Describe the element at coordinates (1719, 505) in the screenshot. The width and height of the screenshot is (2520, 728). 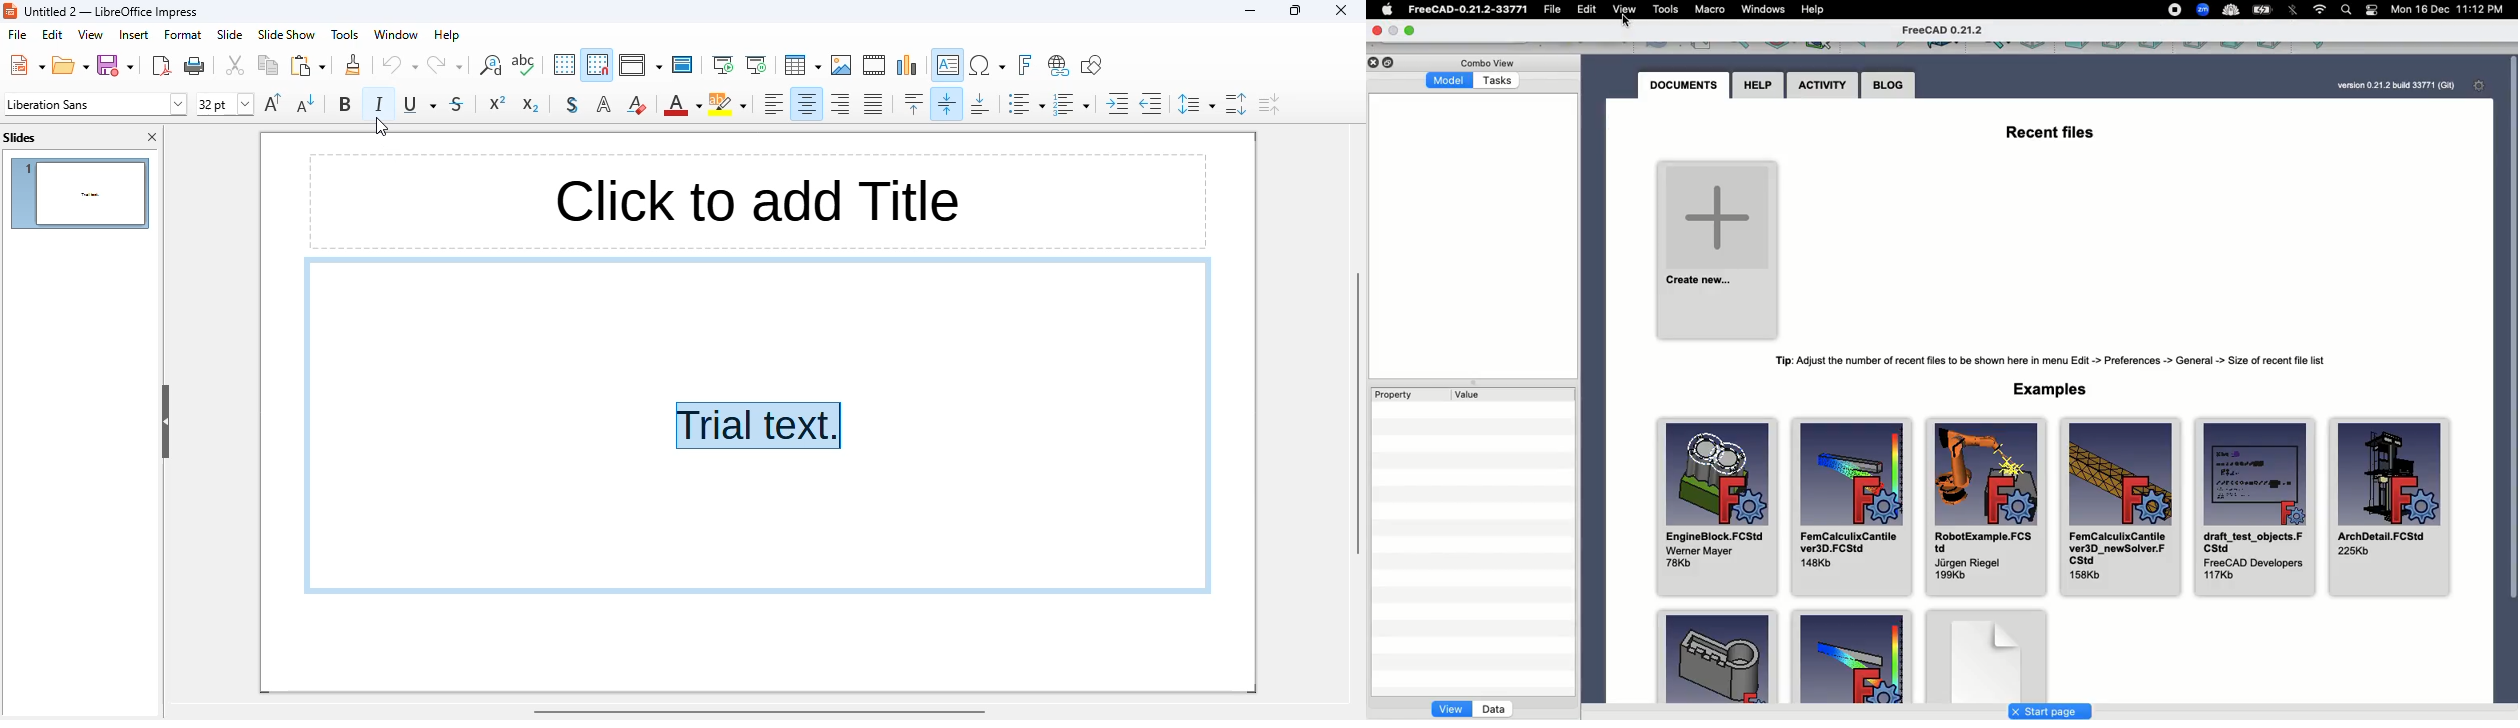
I see `EngineBlock.FCStd Werner Mayer 78Kb` at that location.